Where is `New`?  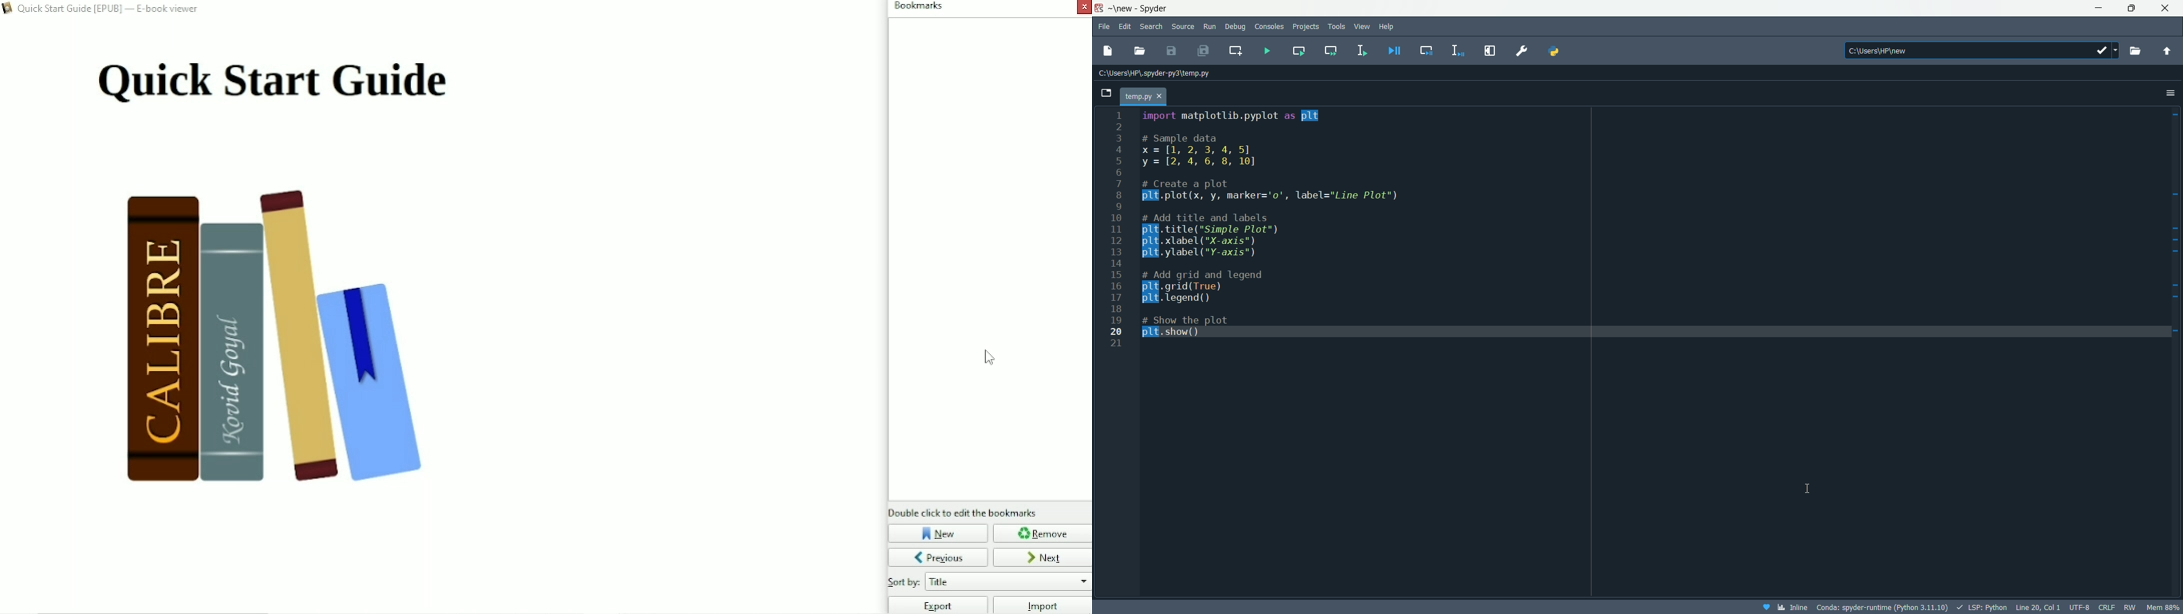
New is located at coordinates (938, 533).